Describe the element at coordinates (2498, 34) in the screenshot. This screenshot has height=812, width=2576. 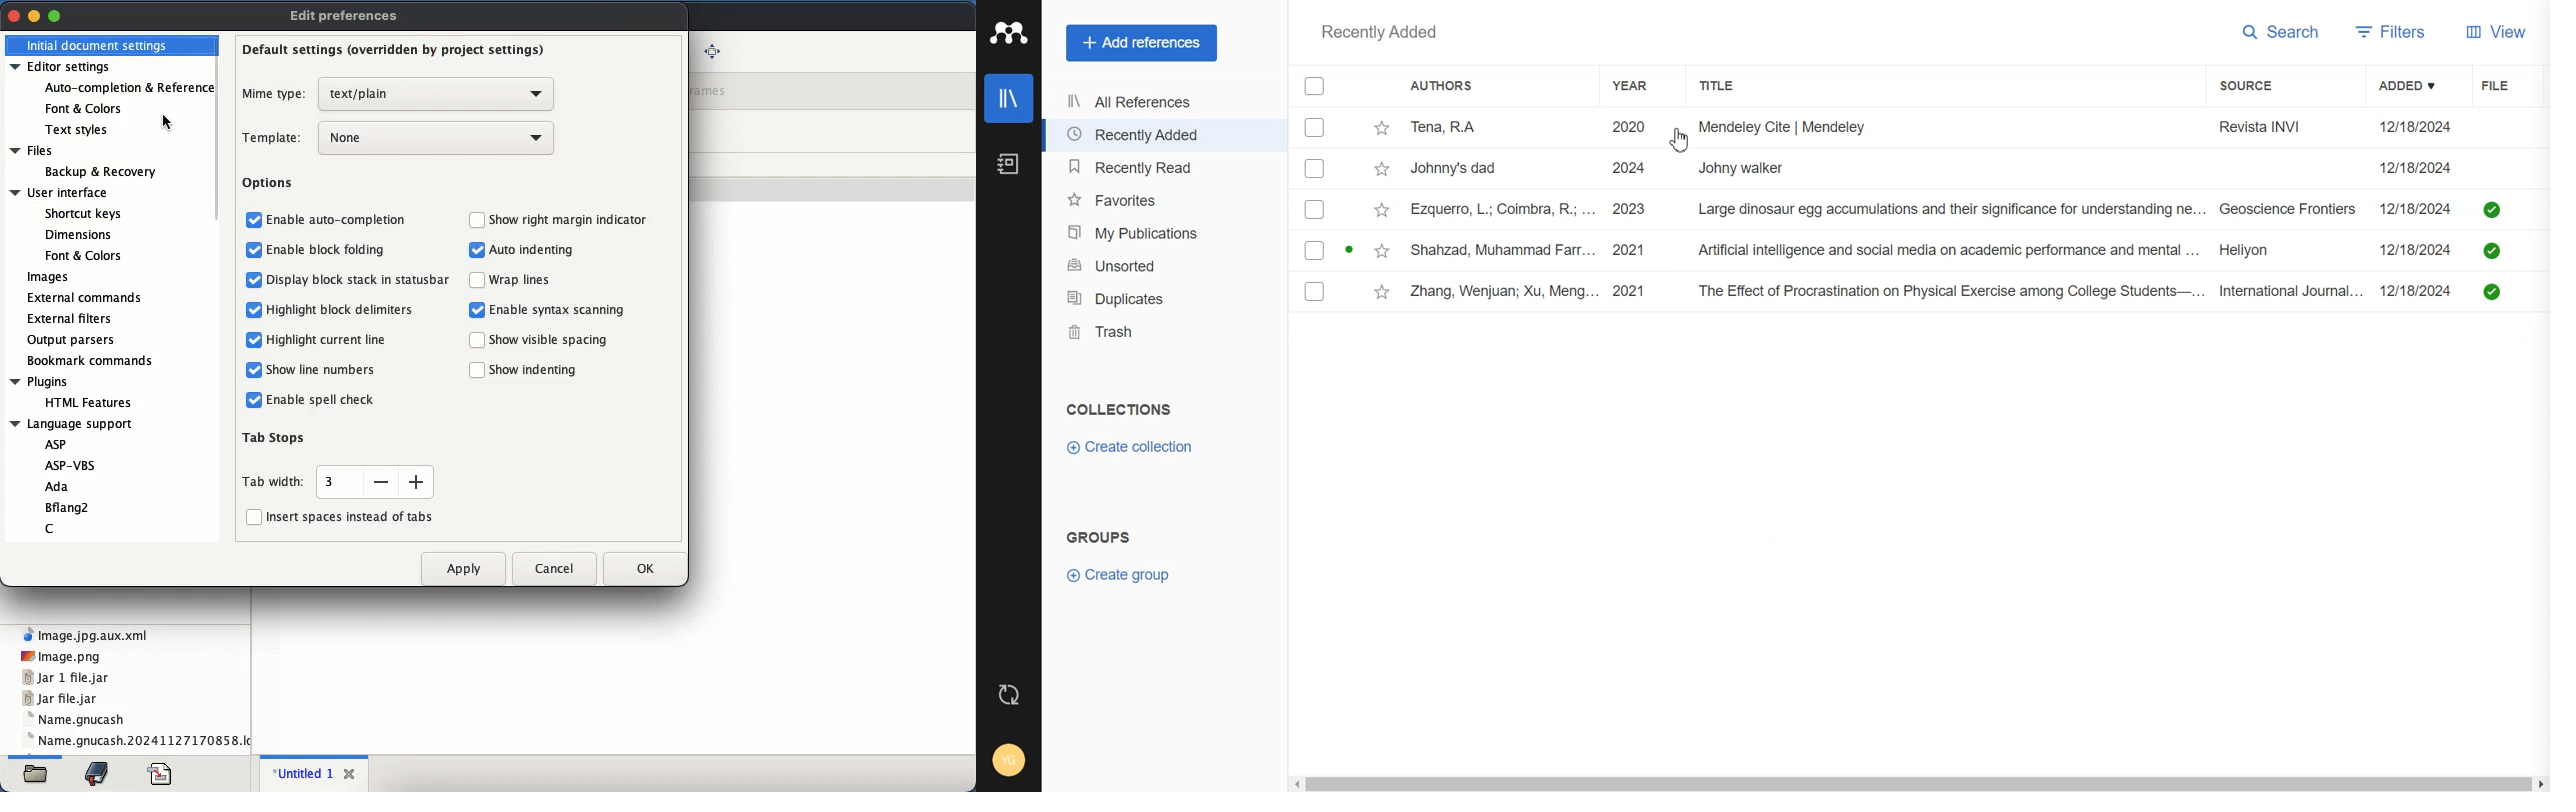
I see `View` at that location.